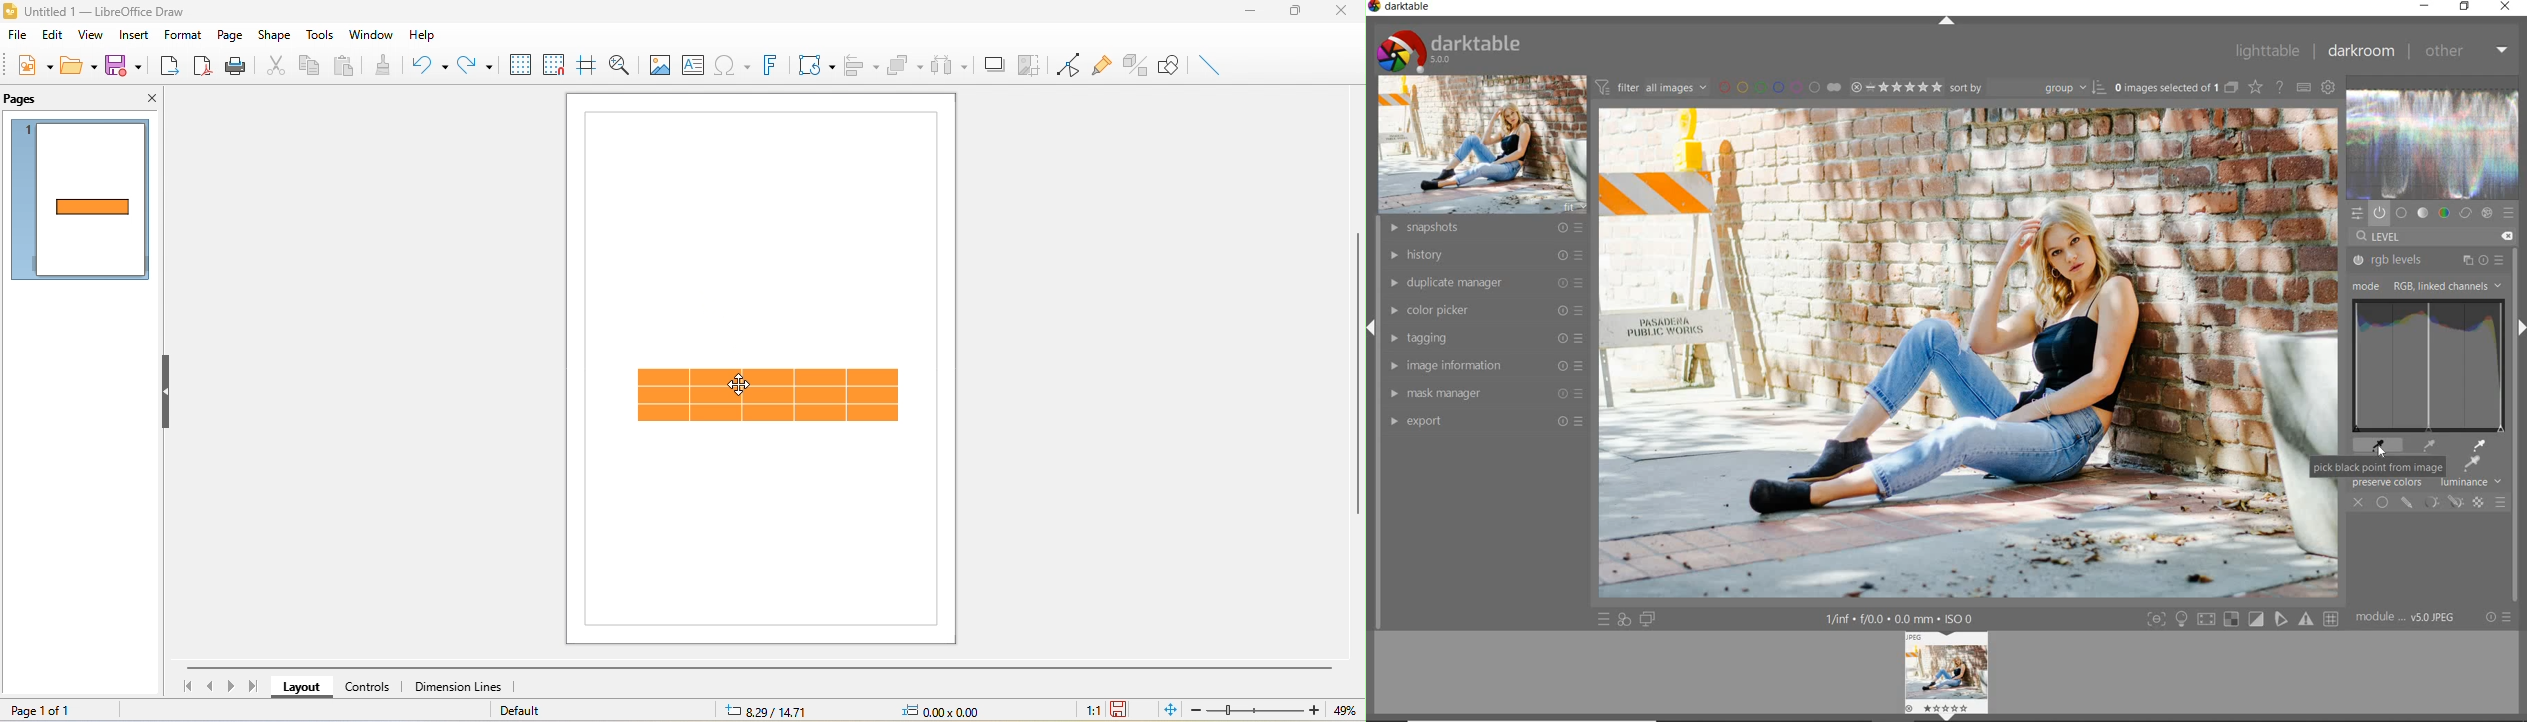 This screenshot has width=2548, height=728. What do you see at coordinates (518, 64) in the screenshot?
I see `display to grids` at bounding box center [518, 64].